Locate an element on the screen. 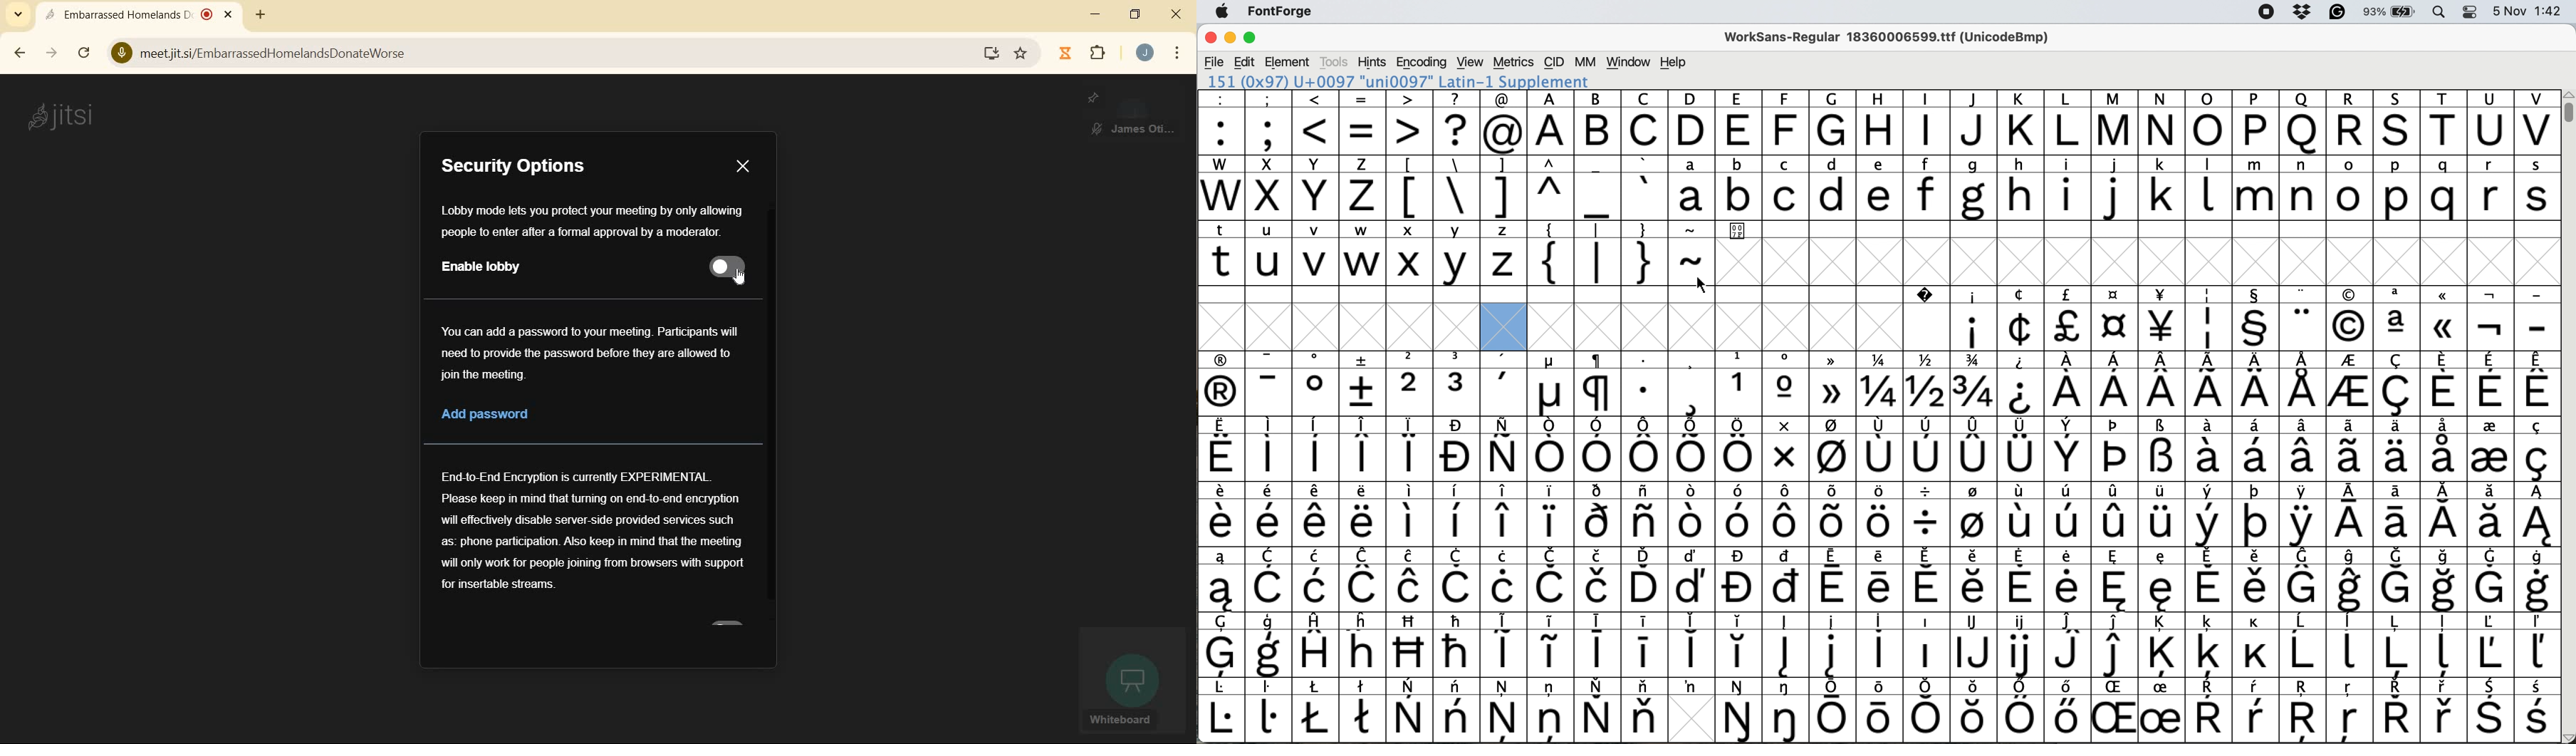 The height and width of the screenshot is (756, 2576). 1 is located at coordinates (1739, 383).